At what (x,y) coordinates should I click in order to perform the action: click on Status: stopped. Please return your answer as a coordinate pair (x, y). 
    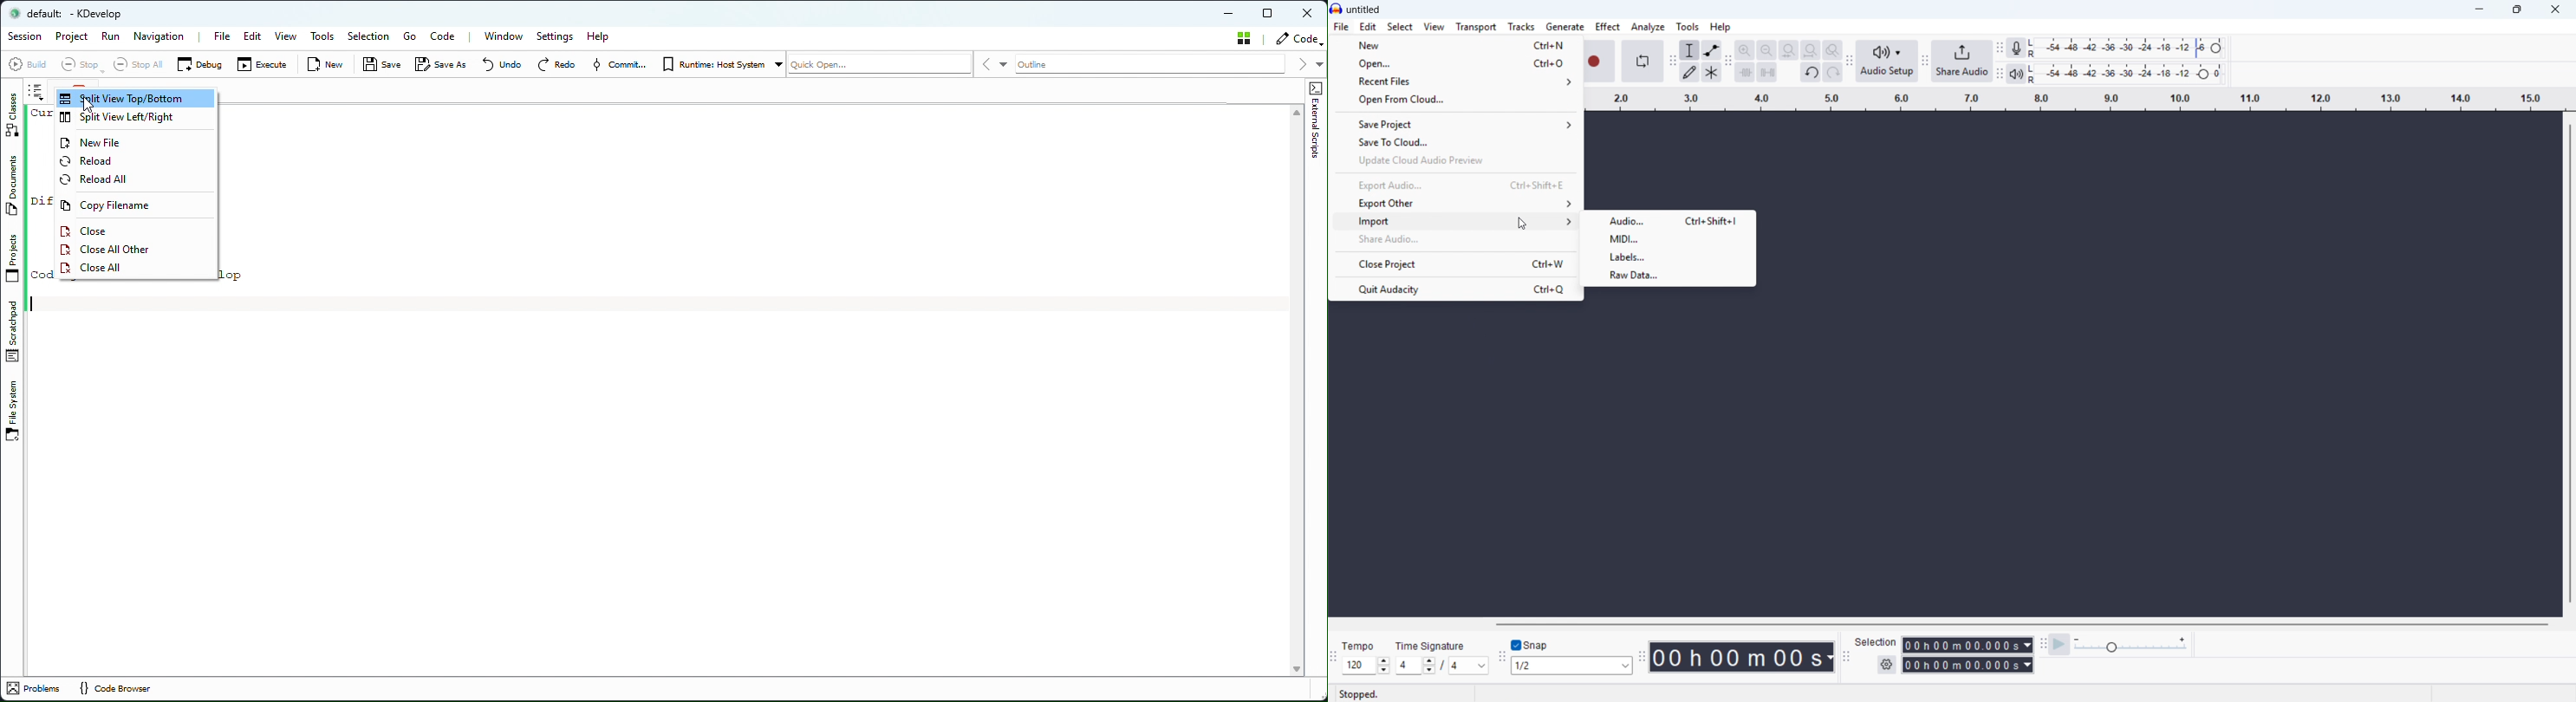
    Looking at the image, I should click on (1359, 694).